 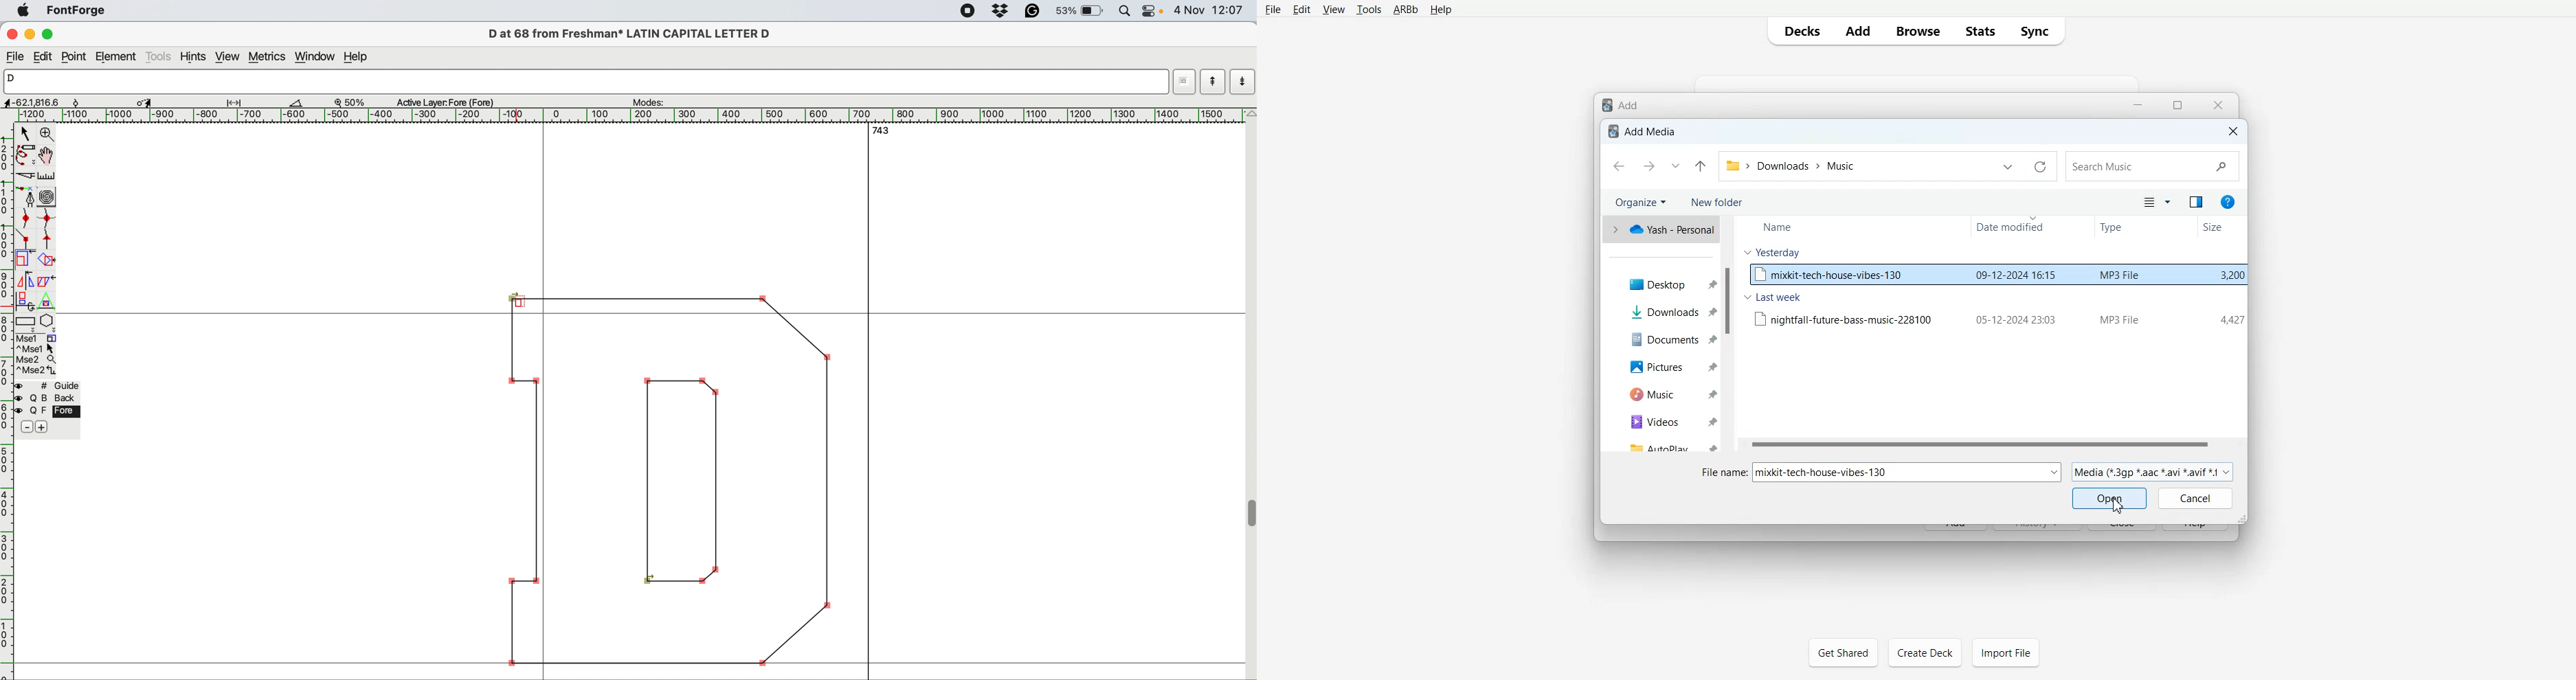 I want to click on Name, so click(x=1784, y=227).